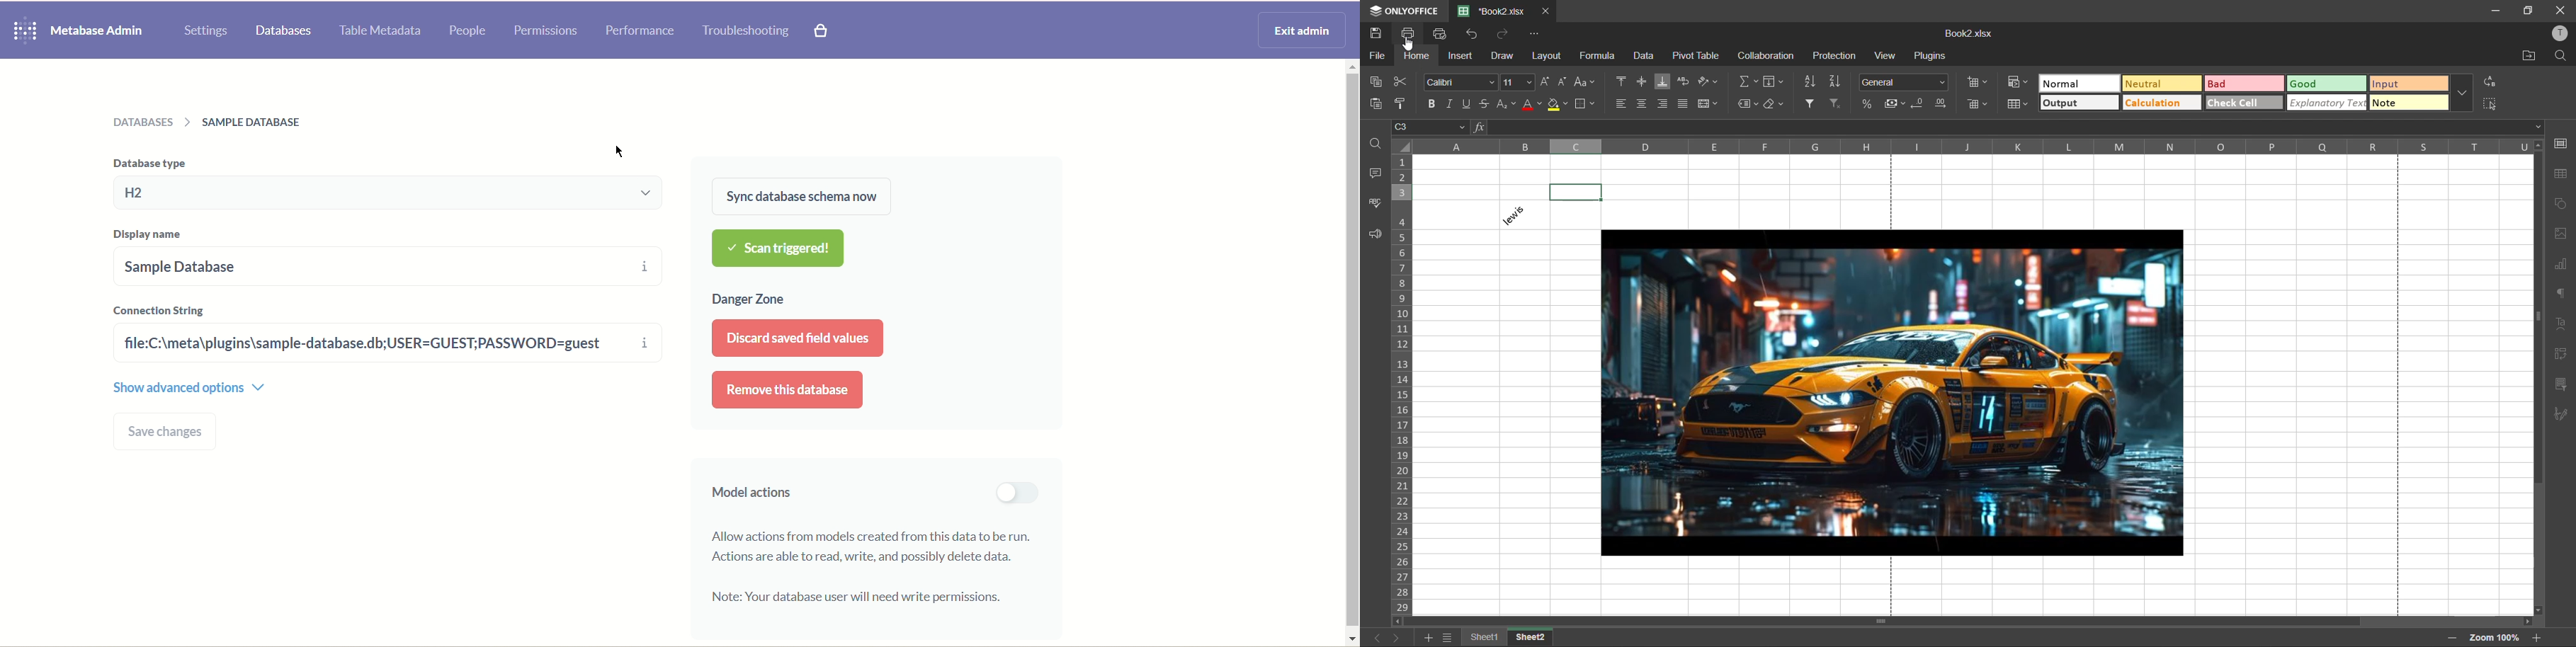  What do you see at coordinates (2462, 94) in the screenshot?
I see `more options` at bounding box center [2462, 94].